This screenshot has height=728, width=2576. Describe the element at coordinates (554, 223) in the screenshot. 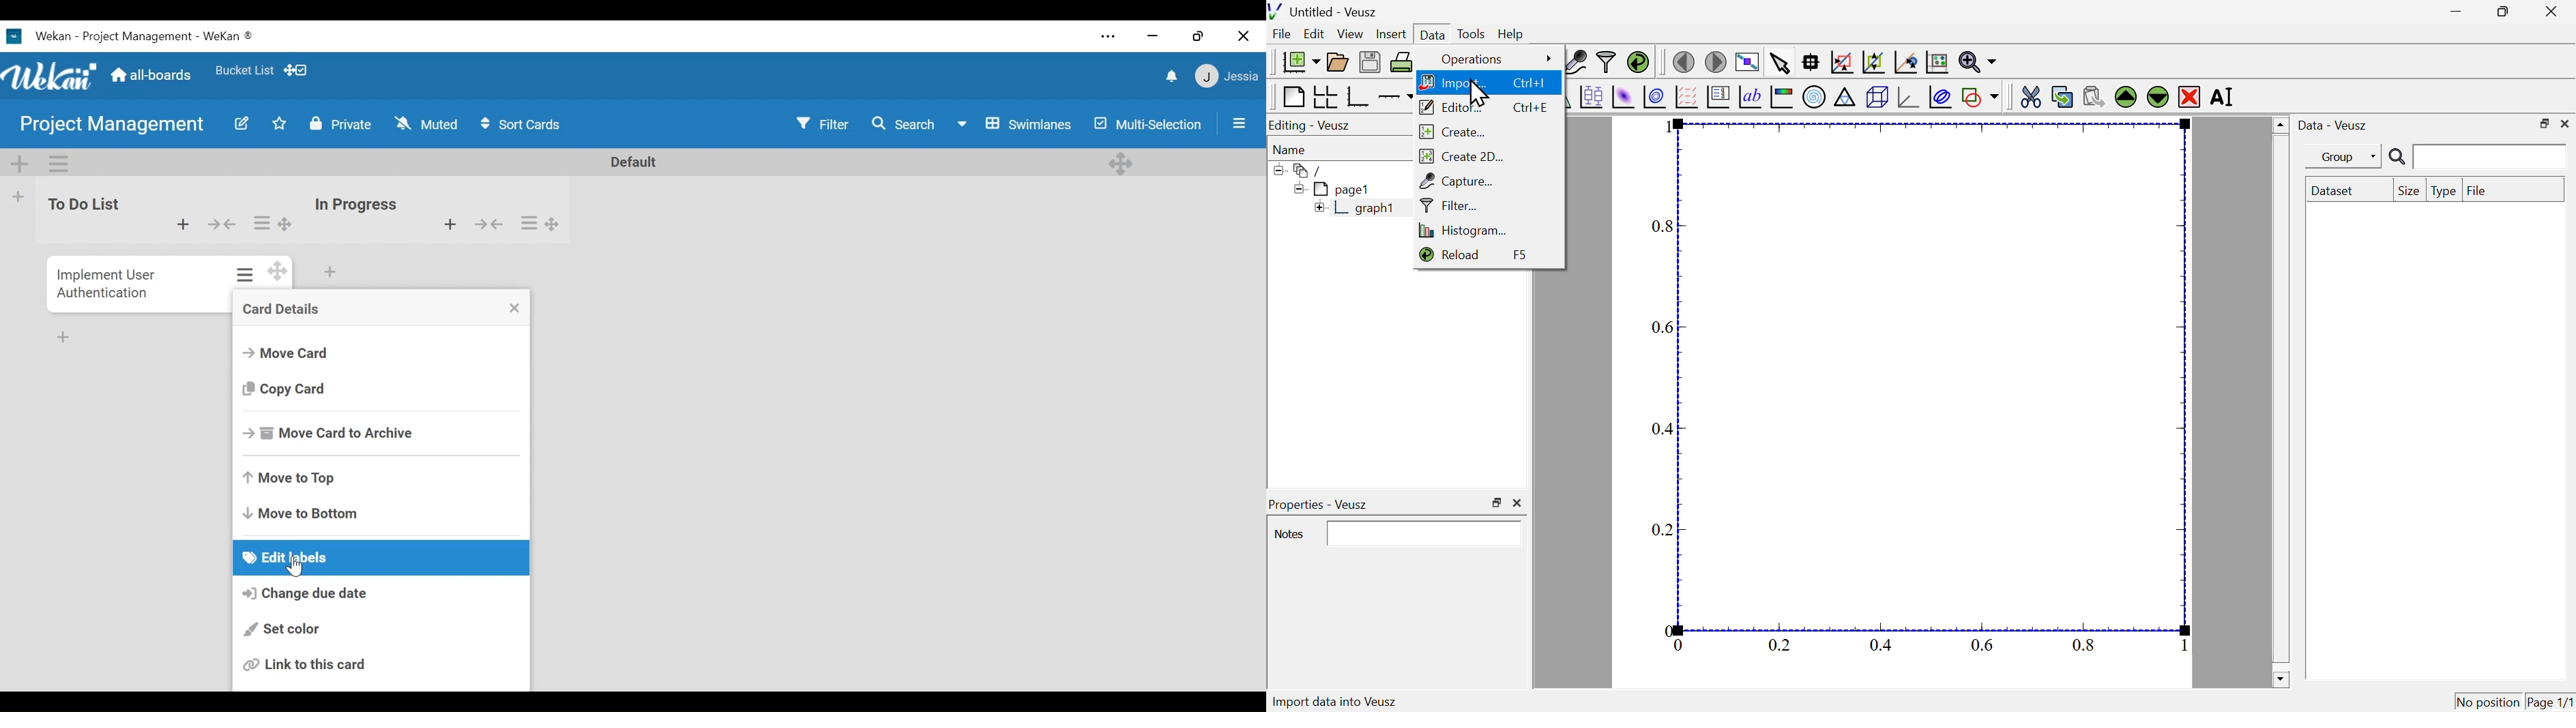

I see `desktop drag handles` at that location.